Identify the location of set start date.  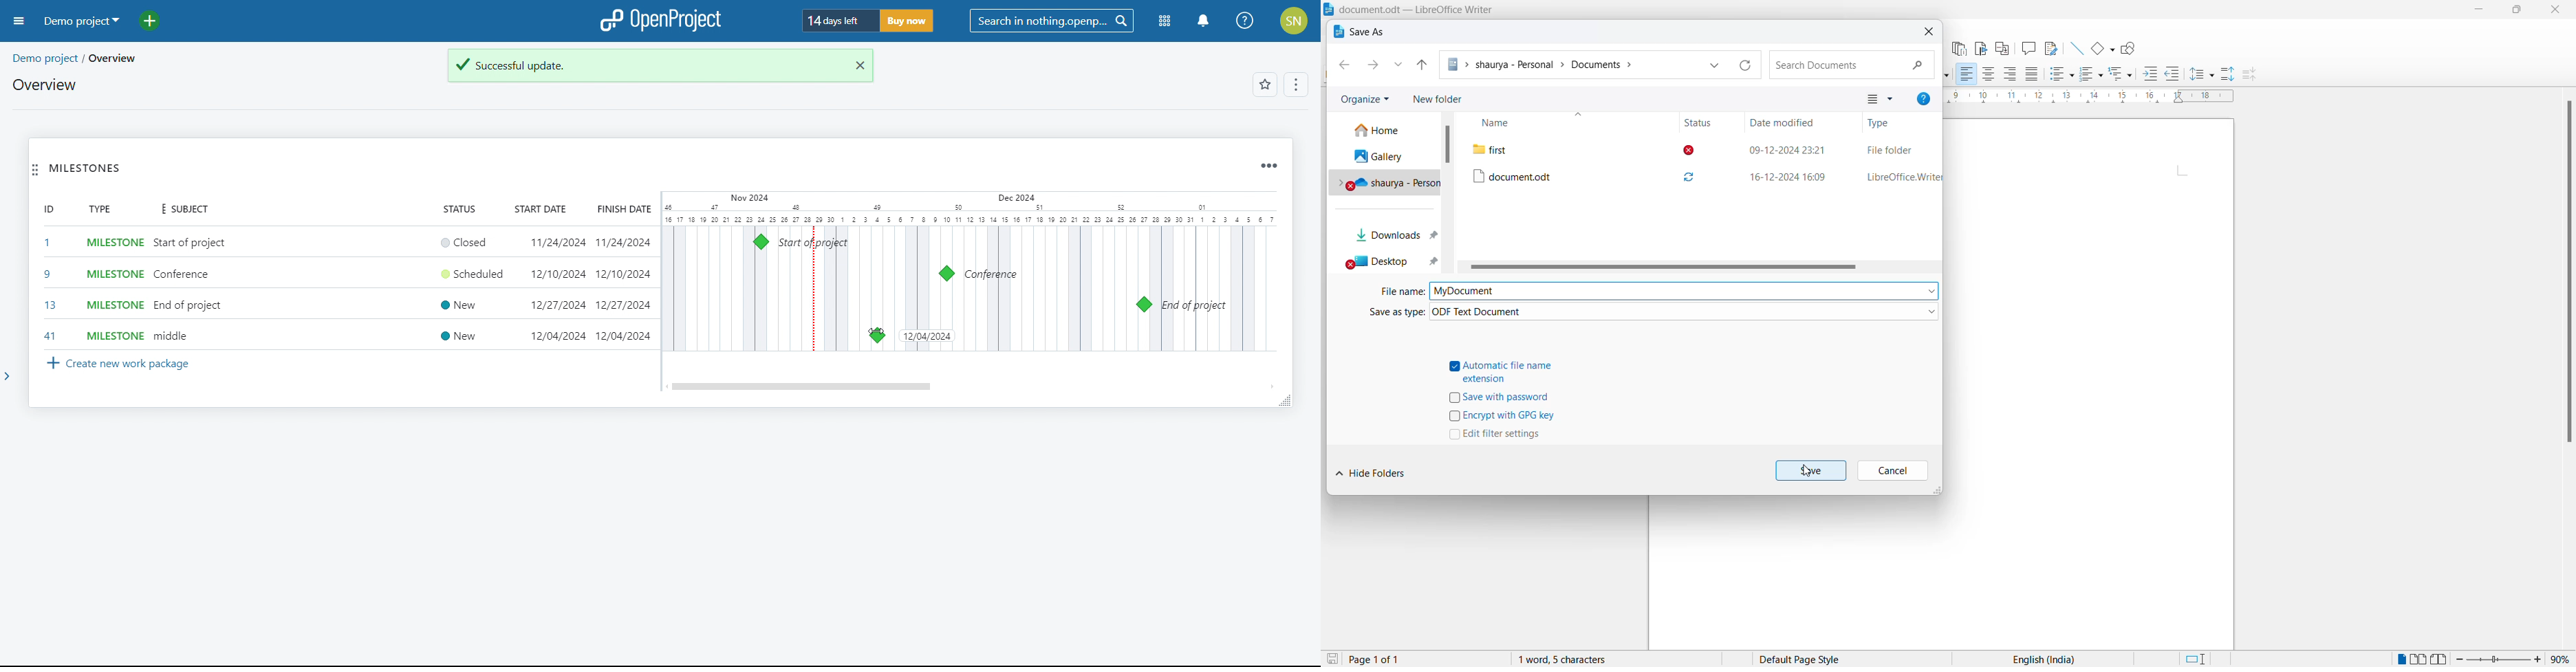
(556, 276).